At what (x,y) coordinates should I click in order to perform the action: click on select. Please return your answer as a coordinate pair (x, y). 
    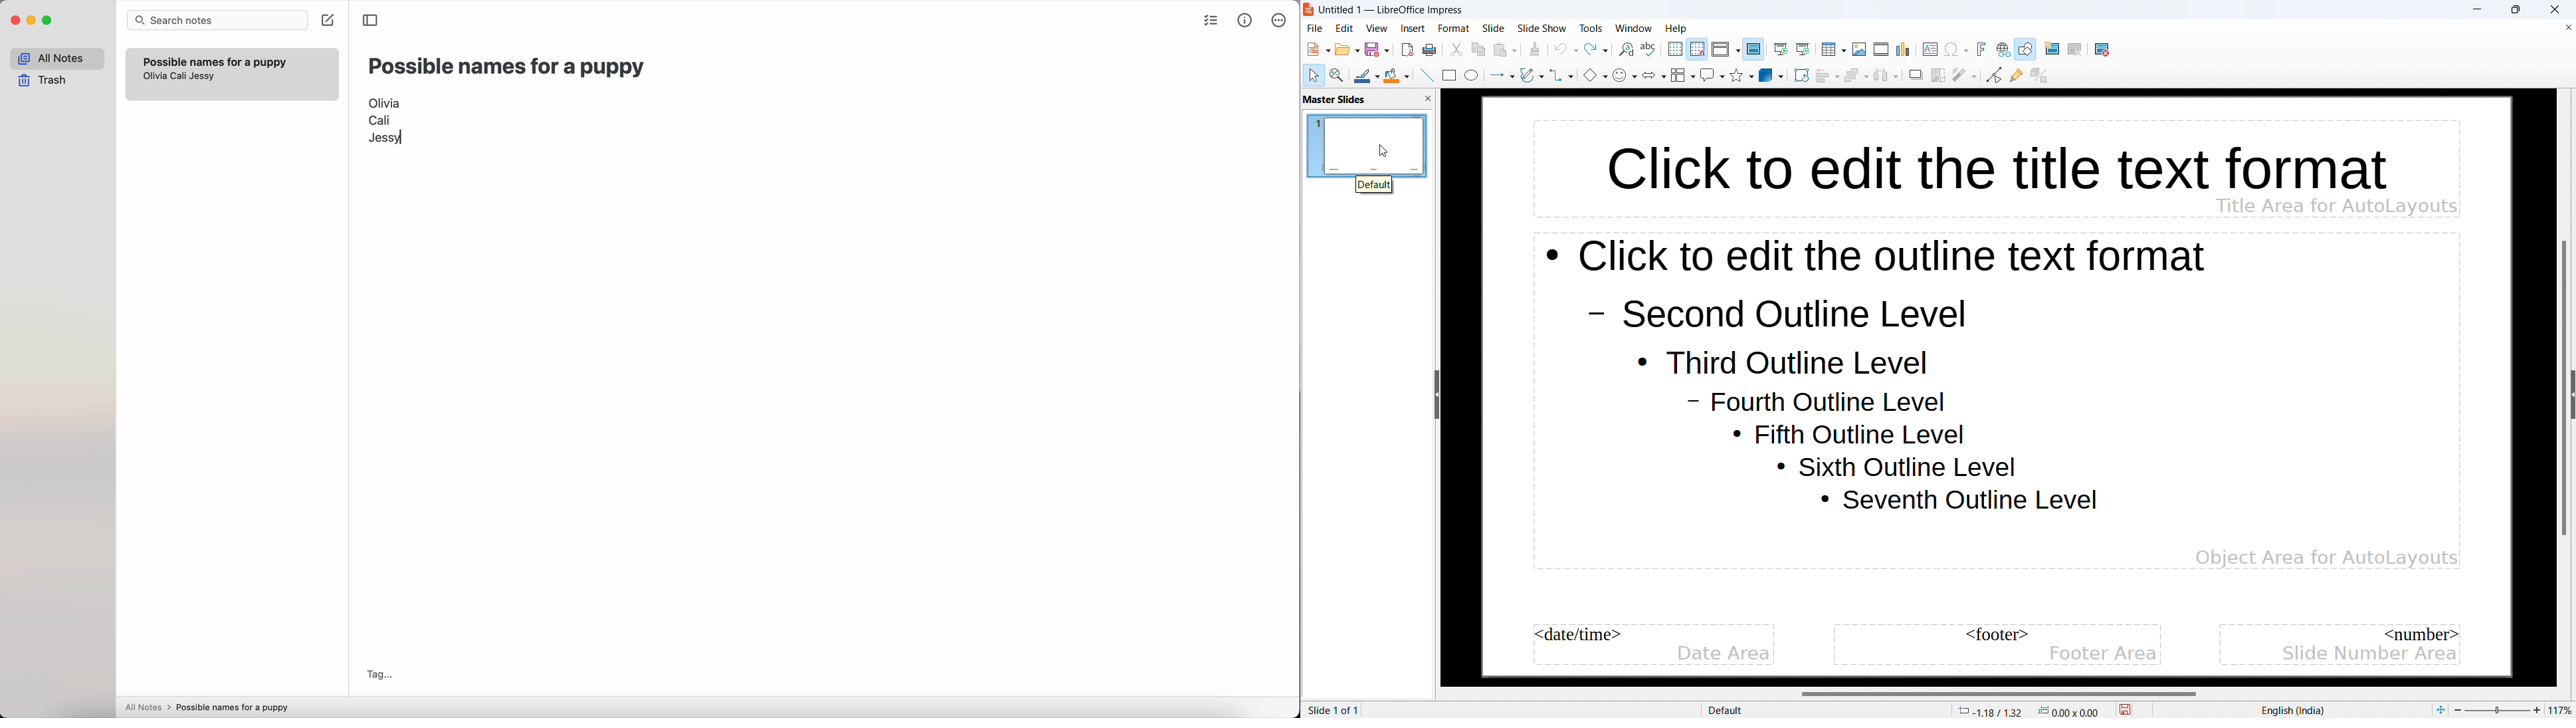
    Looking at the image, I should click on (1315, 76).